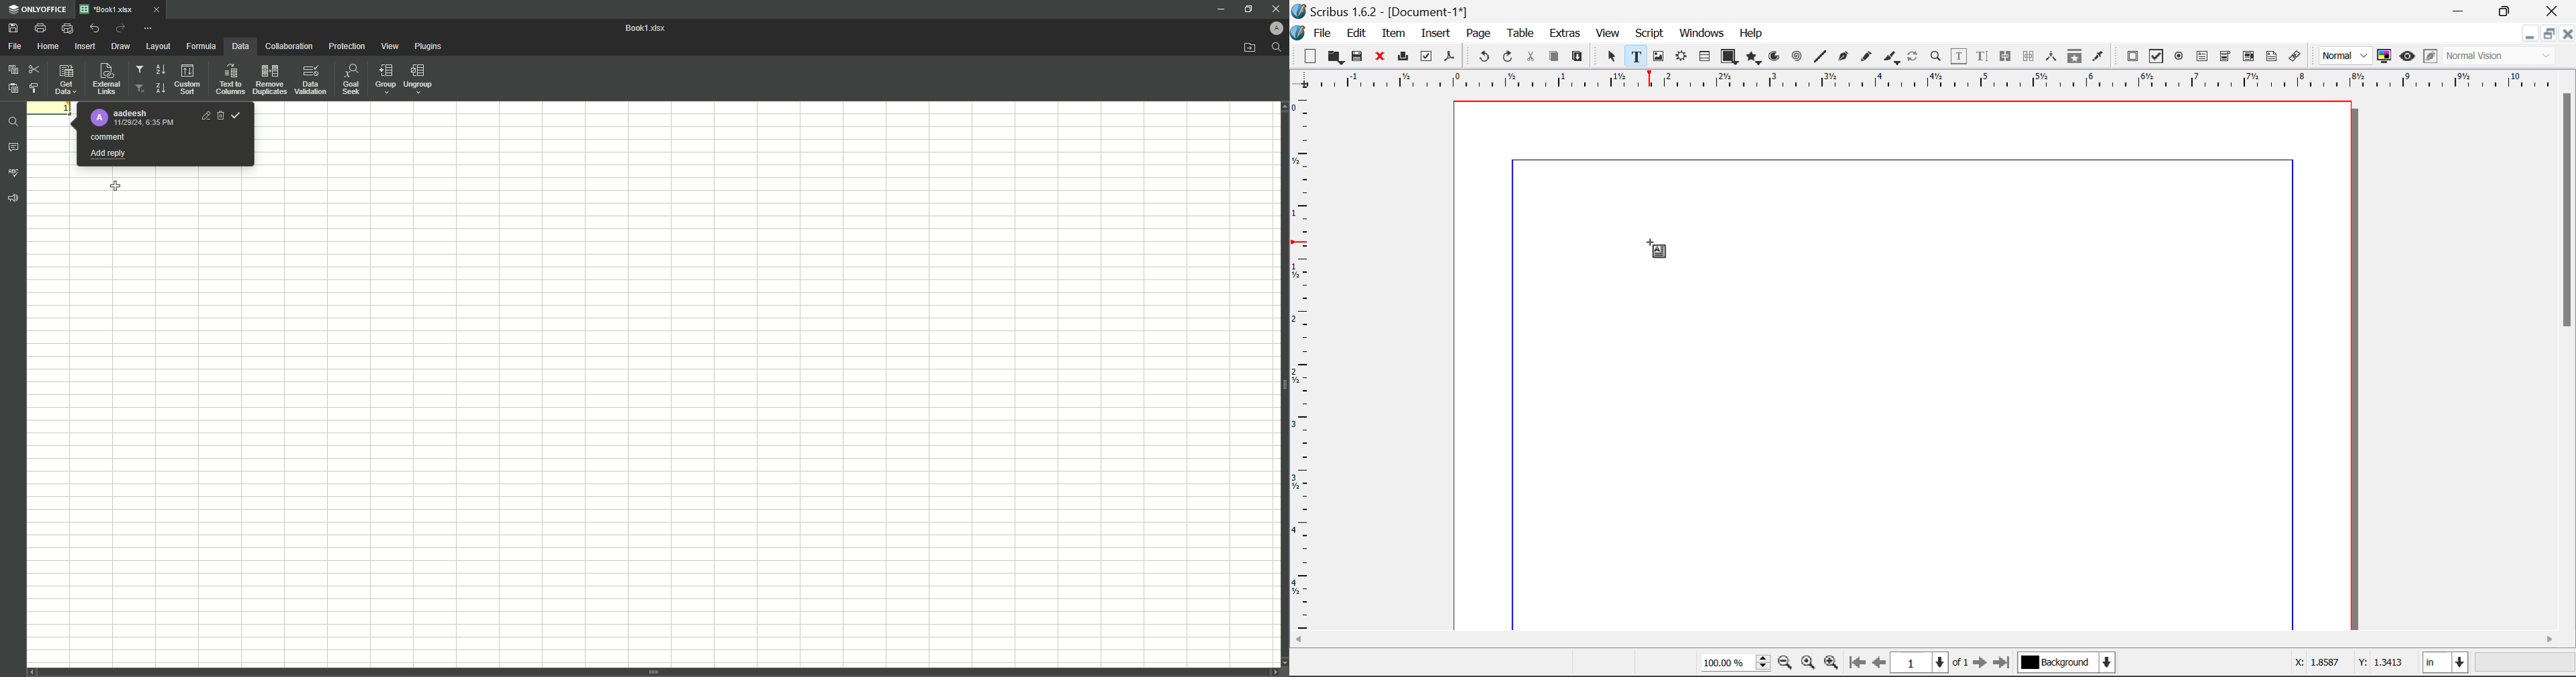 The width and height of the screenshot is (2576, 700). Describe the element at coordinates (2132, 56) in the screenshot. I see `Pdf Push Button` at that location.